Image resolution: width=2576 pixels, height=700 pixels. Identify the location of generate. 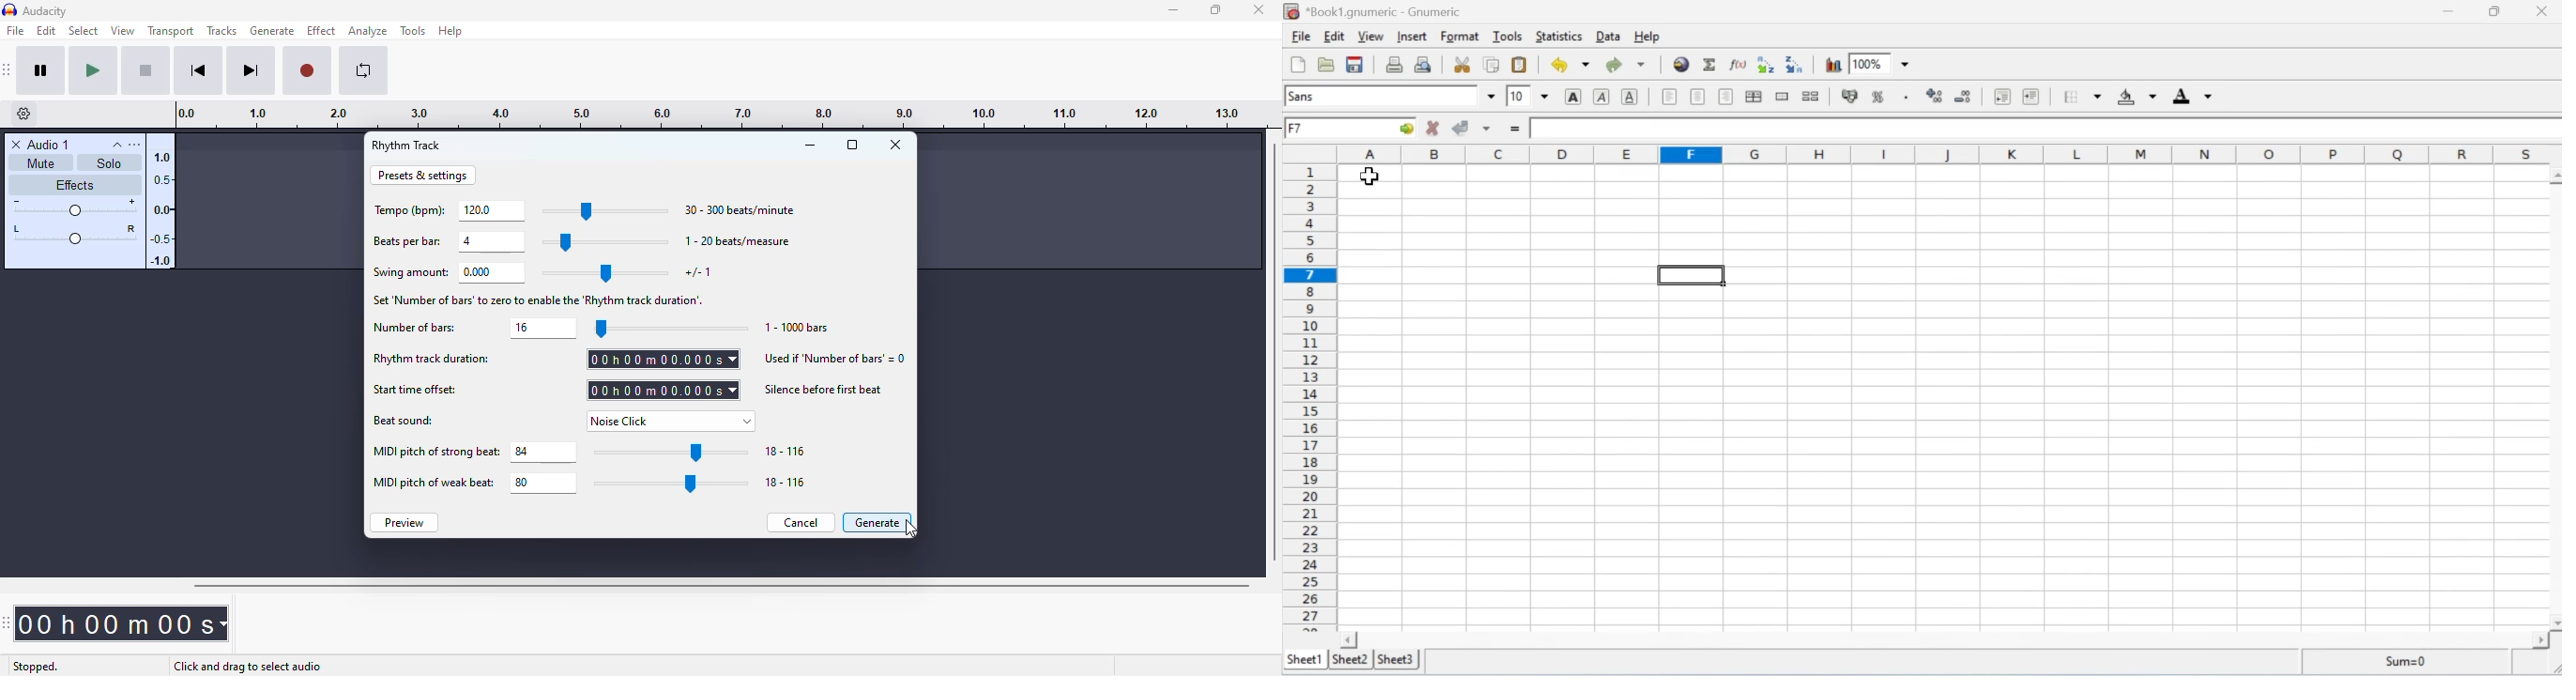
(878, 523).